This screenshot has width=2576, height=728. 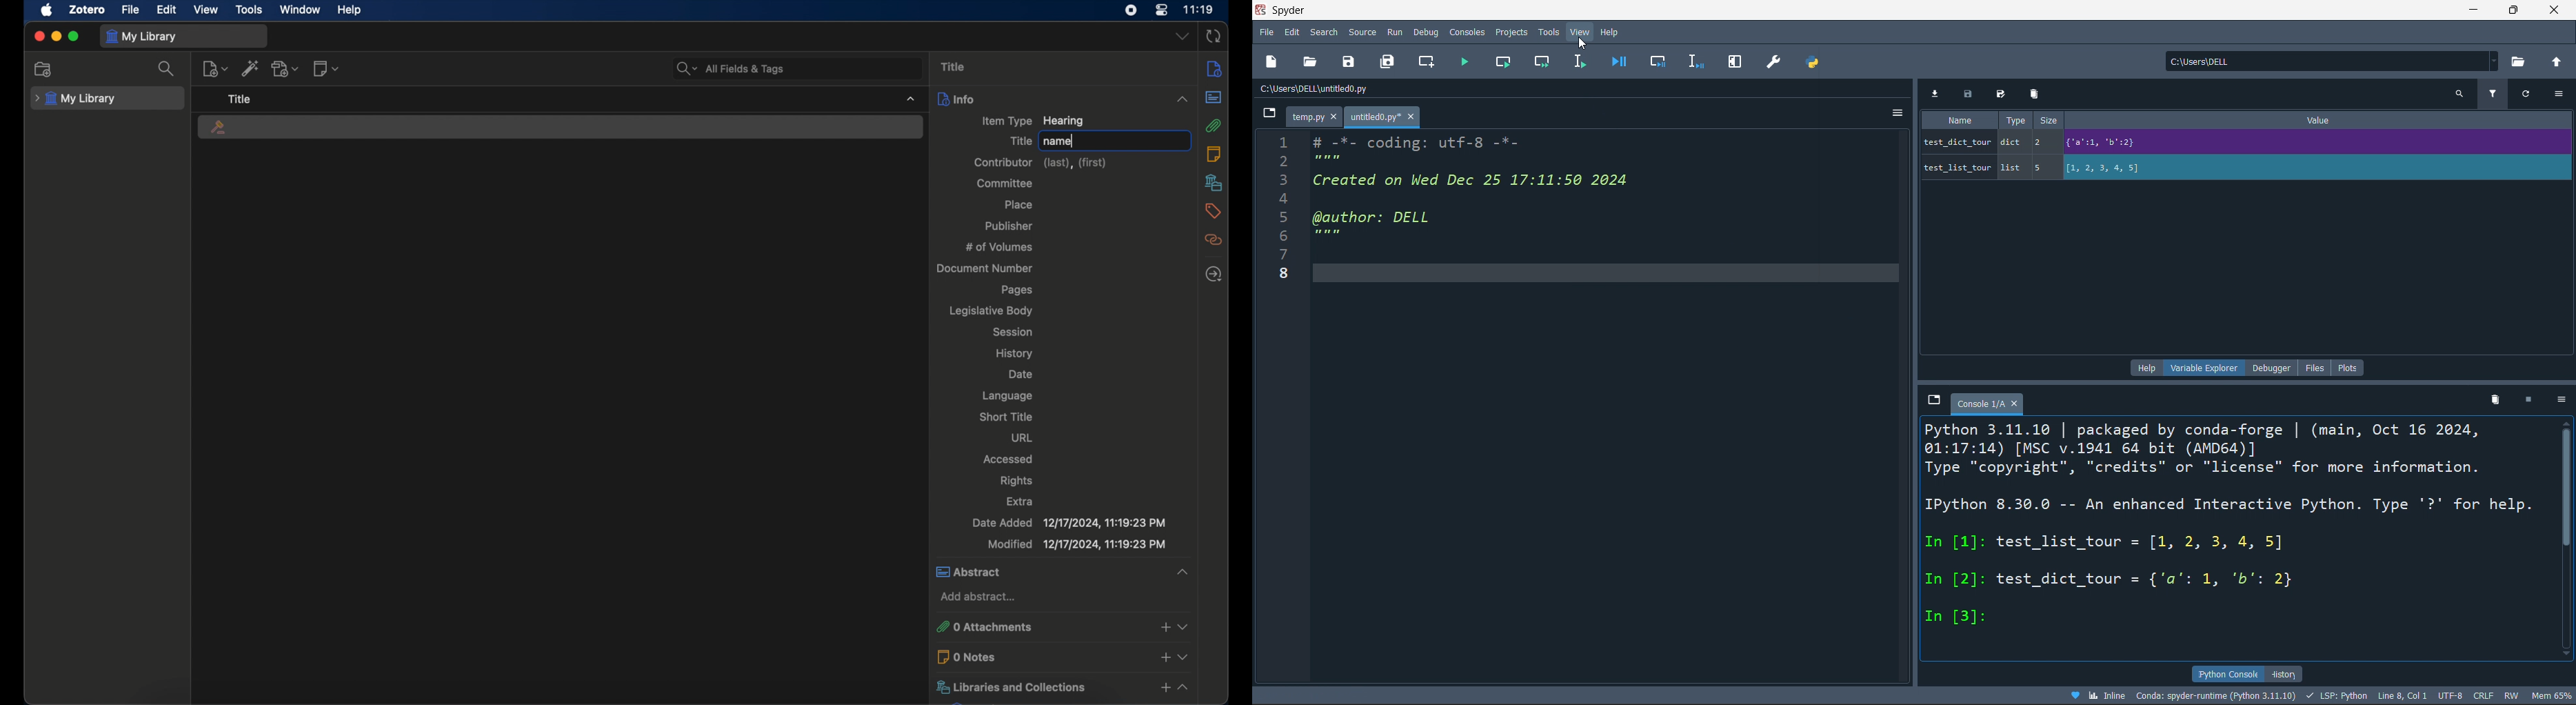 What do you see at coordinates (1021, 502) in the screenshot?
I see `extra` at bounding box center [1021, 502].